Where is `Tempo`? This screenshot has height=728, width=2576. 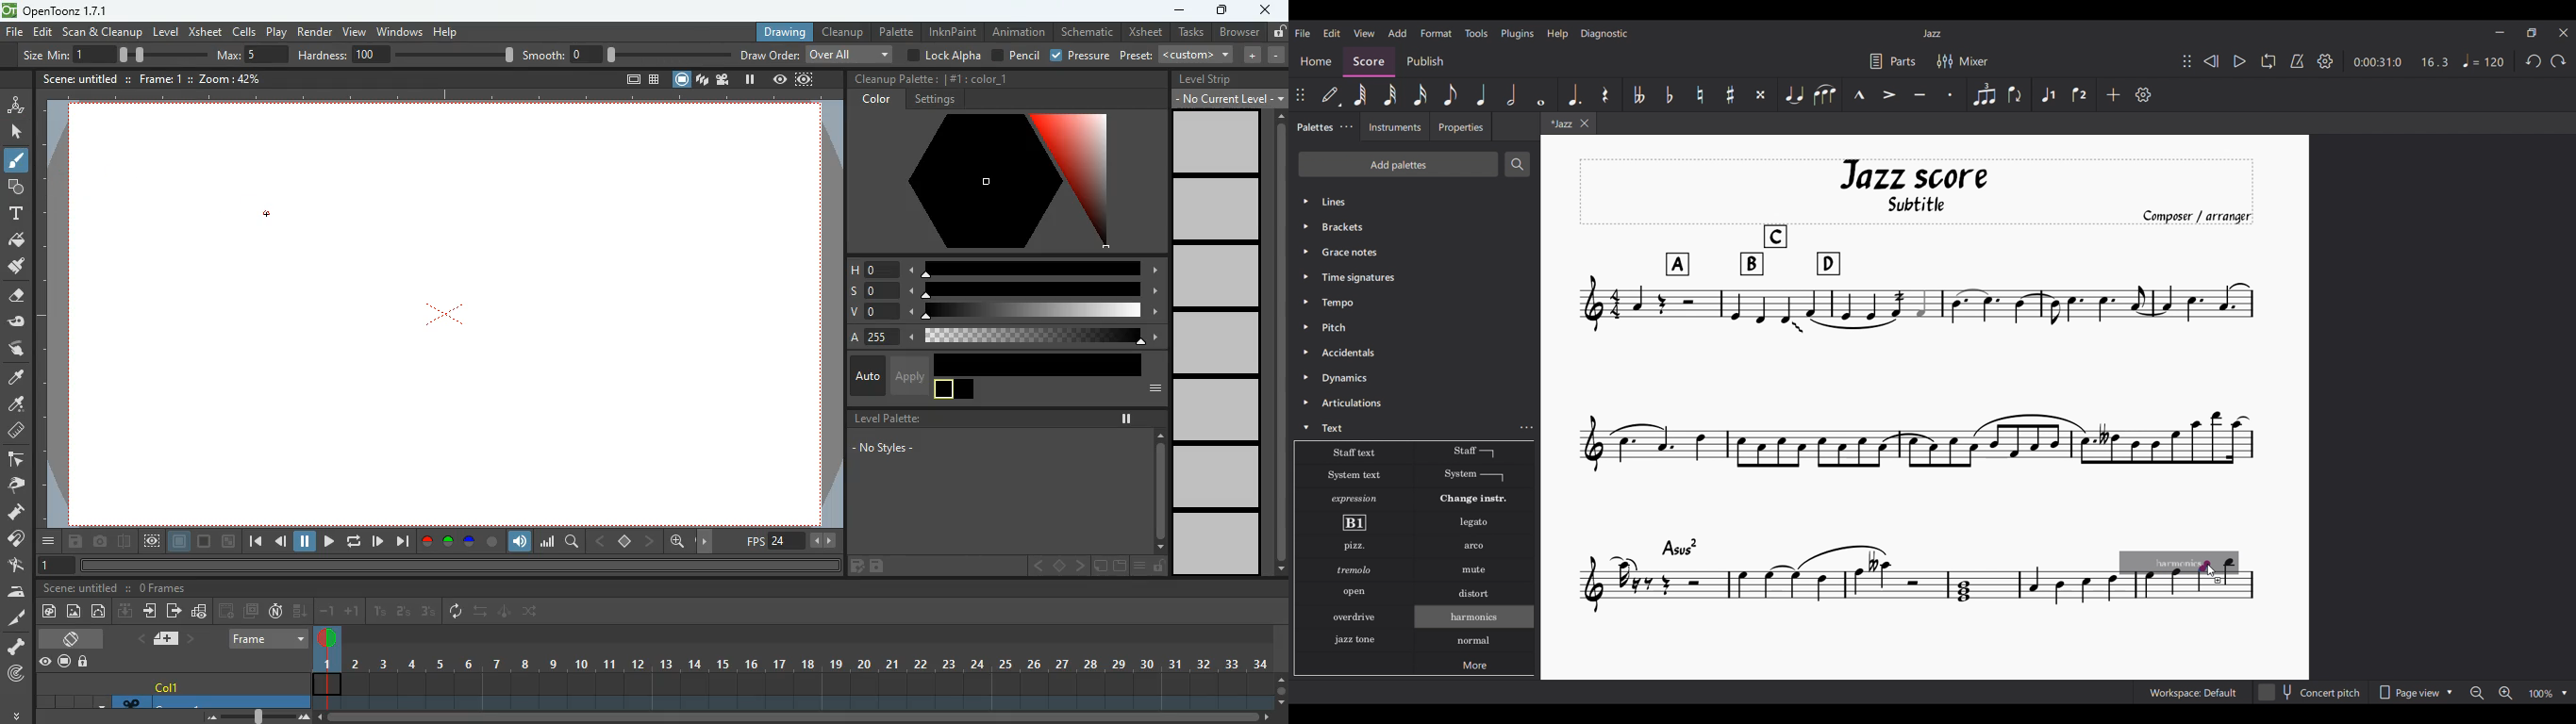
Tempo is located at coordinates (2484, 60).